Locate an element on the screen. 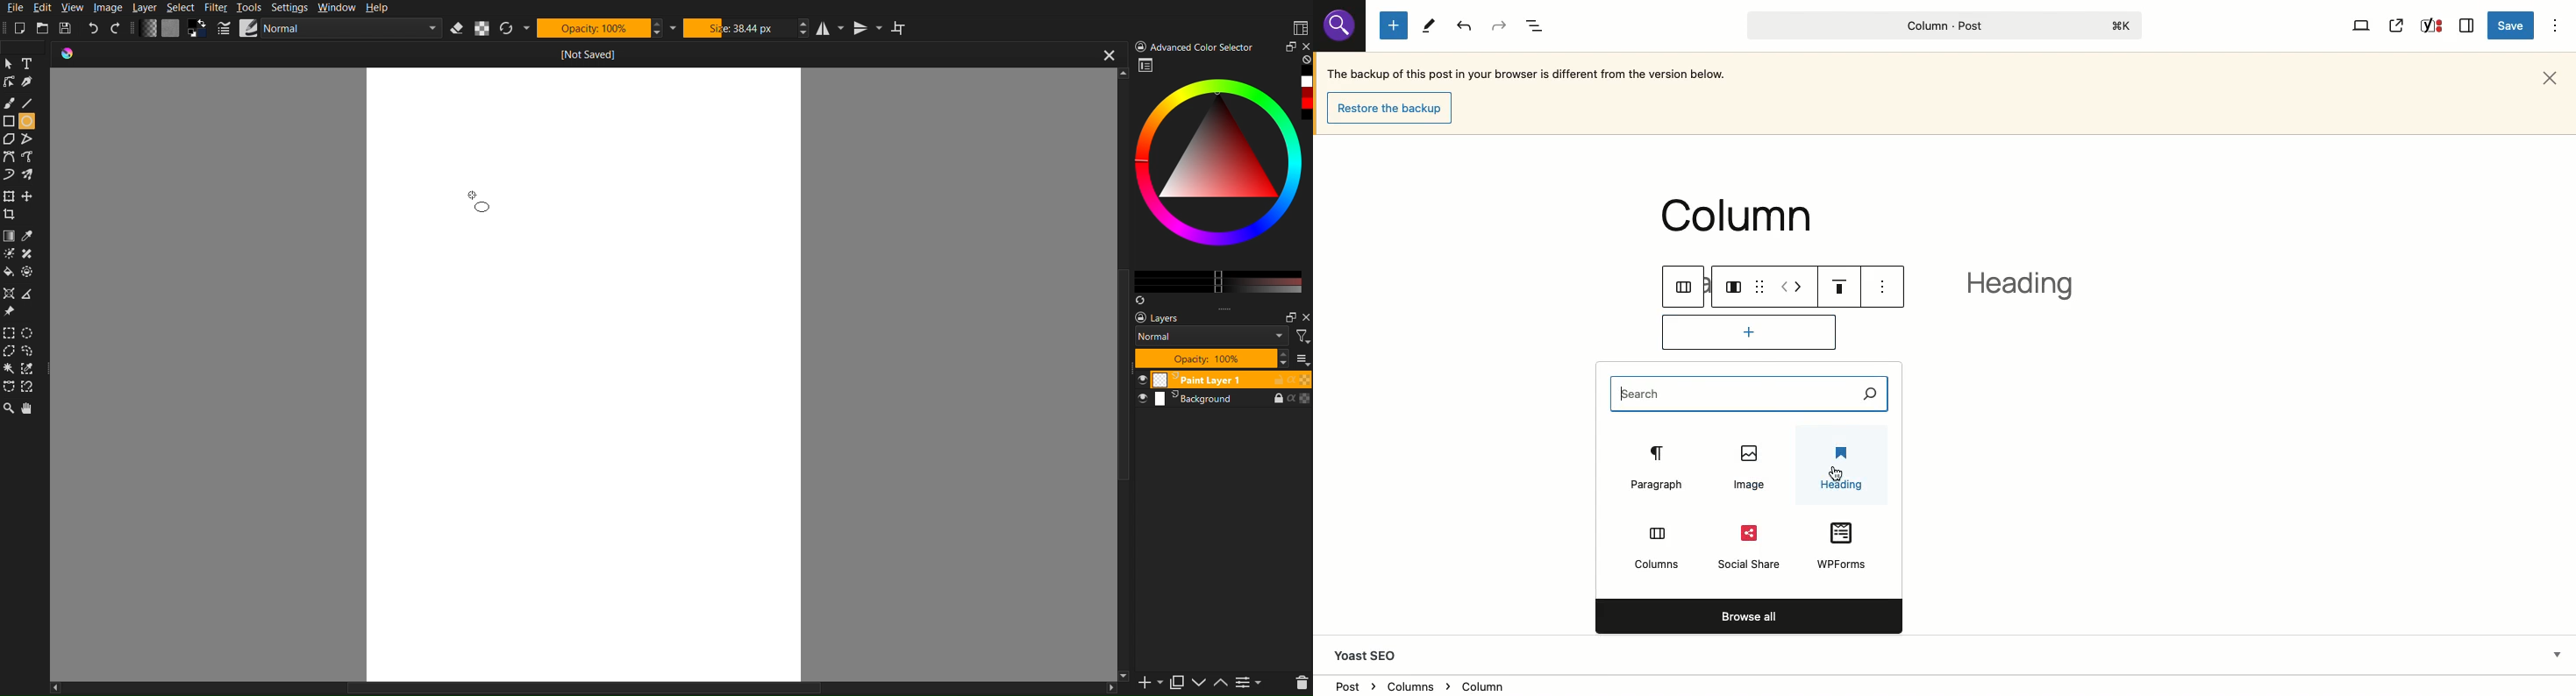  Advanced Color Selector is located at coordinates (1223, 181).